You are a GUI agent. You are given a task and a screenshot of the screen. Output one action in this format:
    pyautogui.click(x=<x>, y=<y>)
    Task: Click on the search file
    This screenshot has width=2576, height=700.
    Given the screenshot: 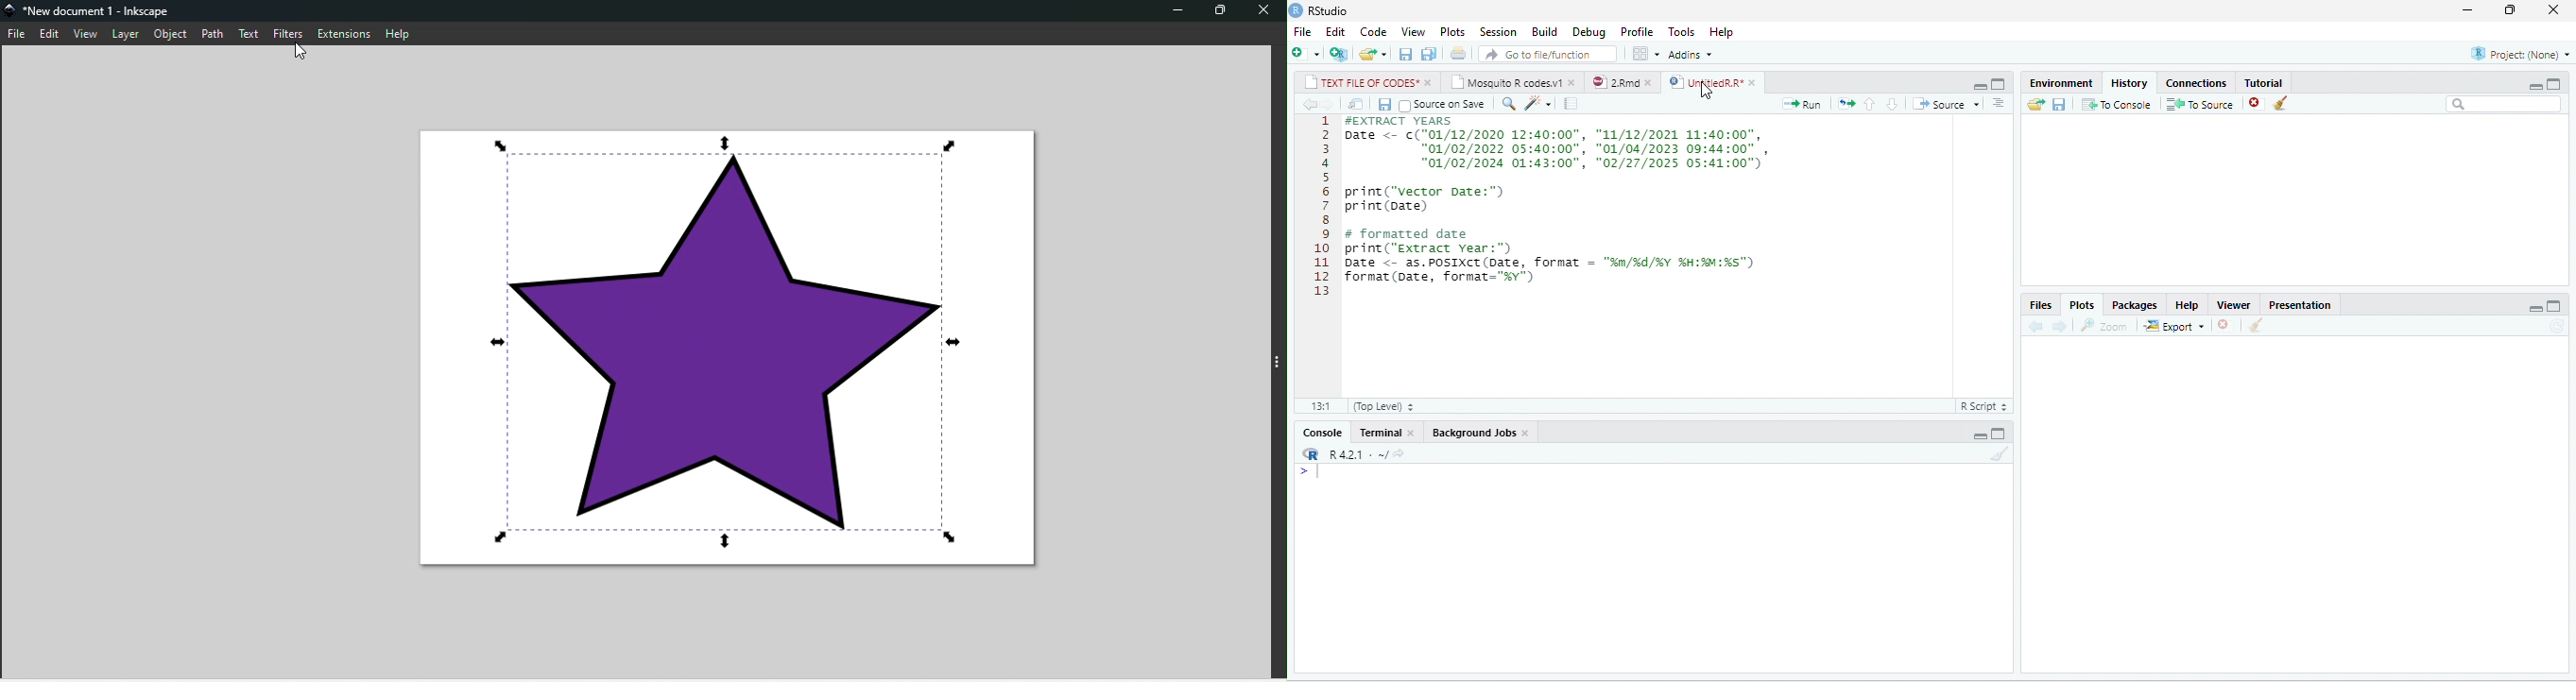 What is the action you would take?
    pyautogui.click(x=1548, y=54)
    